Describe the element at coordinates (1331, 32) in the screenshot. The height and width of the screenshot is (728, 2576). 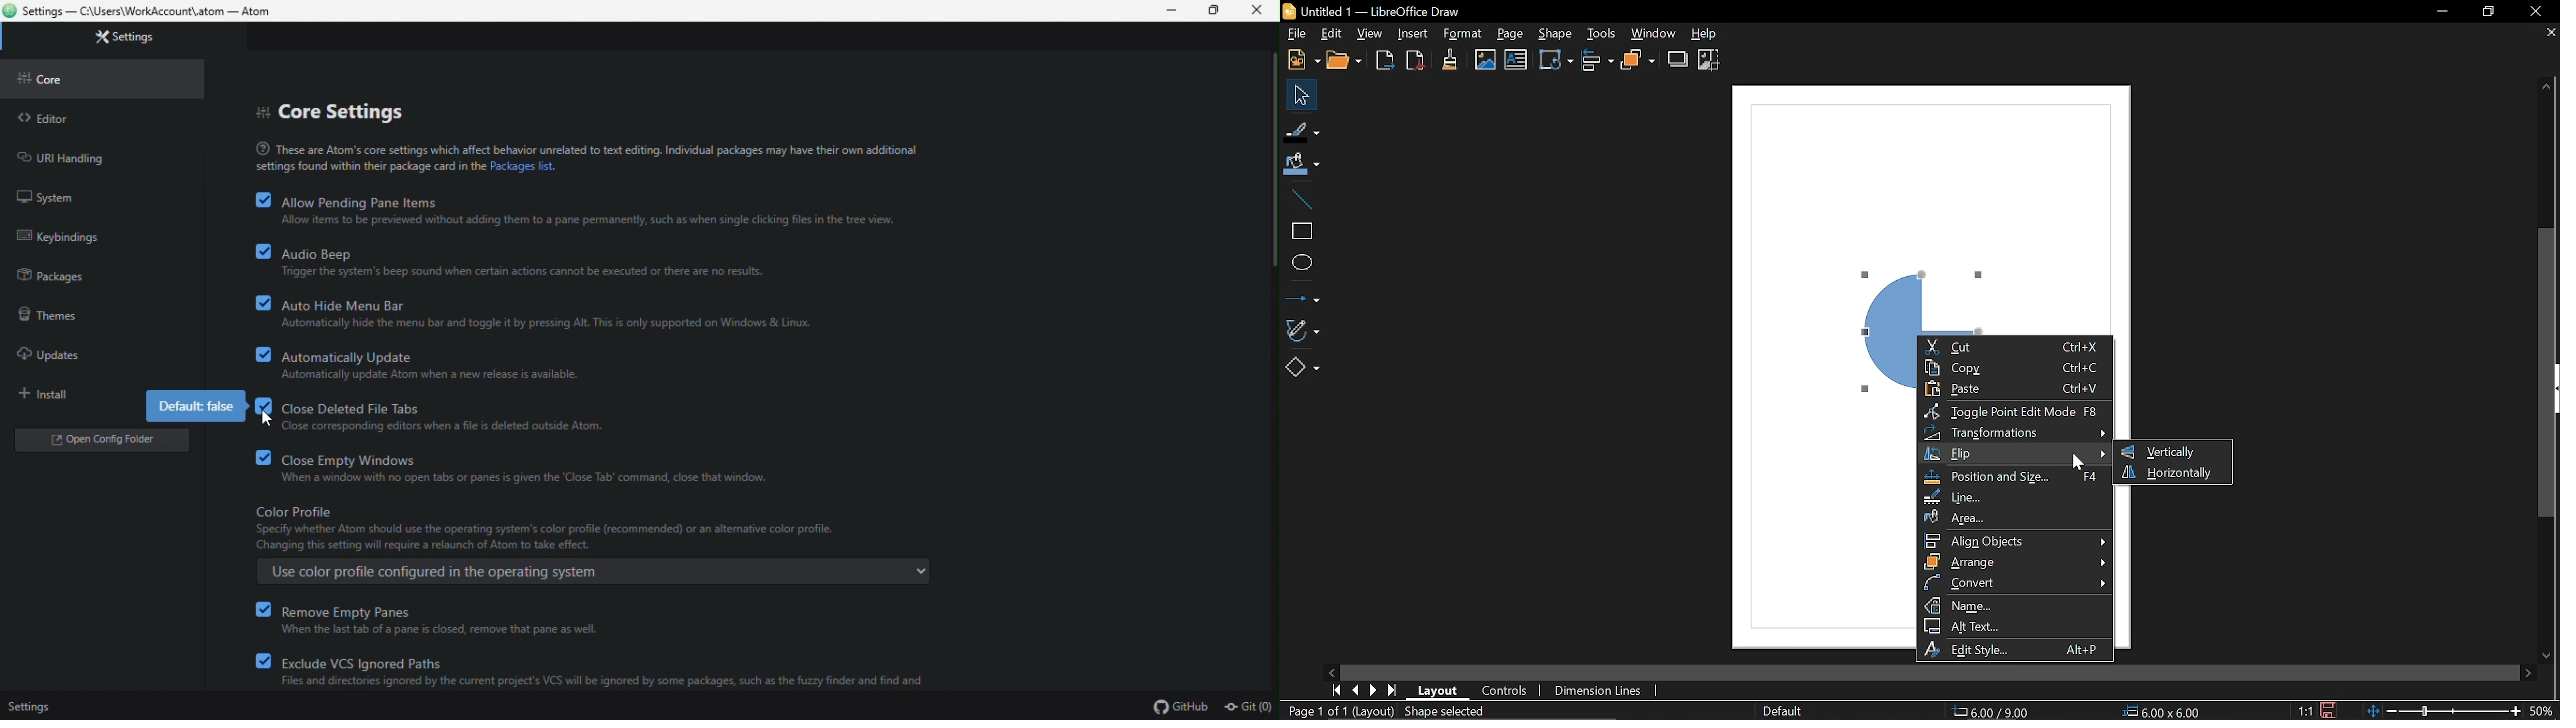
I see `Edit` at that location.